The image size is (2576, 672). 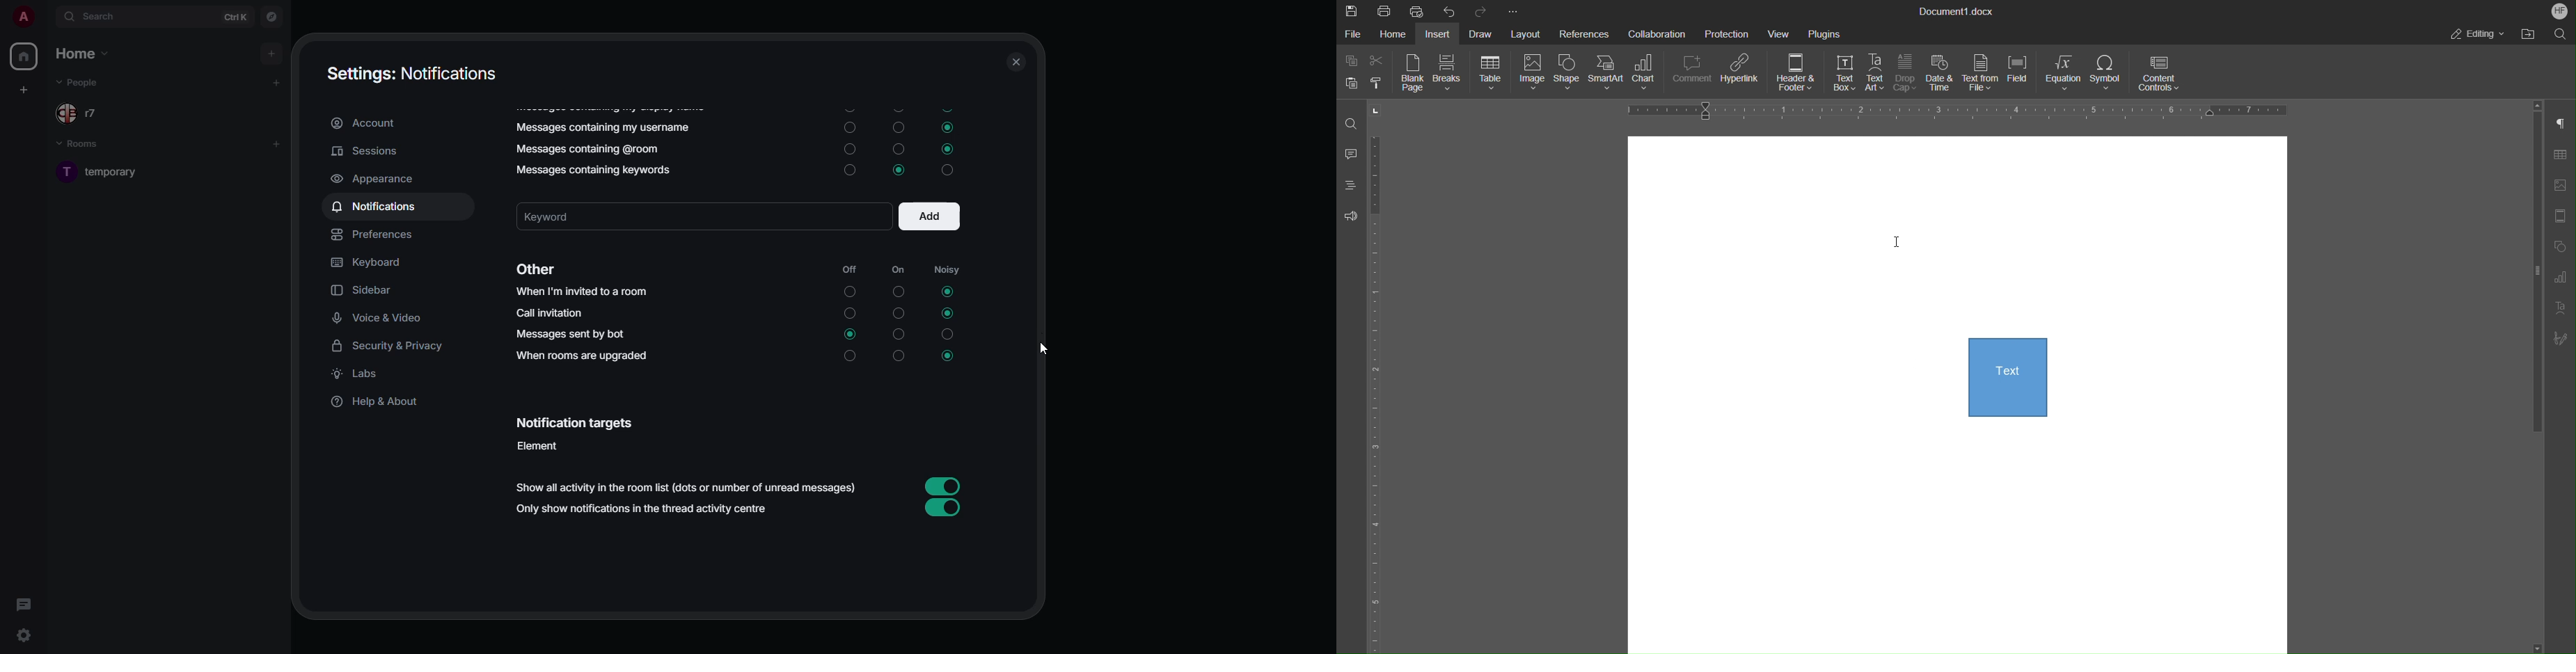 I want to click on on, so click(x=851, y=293).